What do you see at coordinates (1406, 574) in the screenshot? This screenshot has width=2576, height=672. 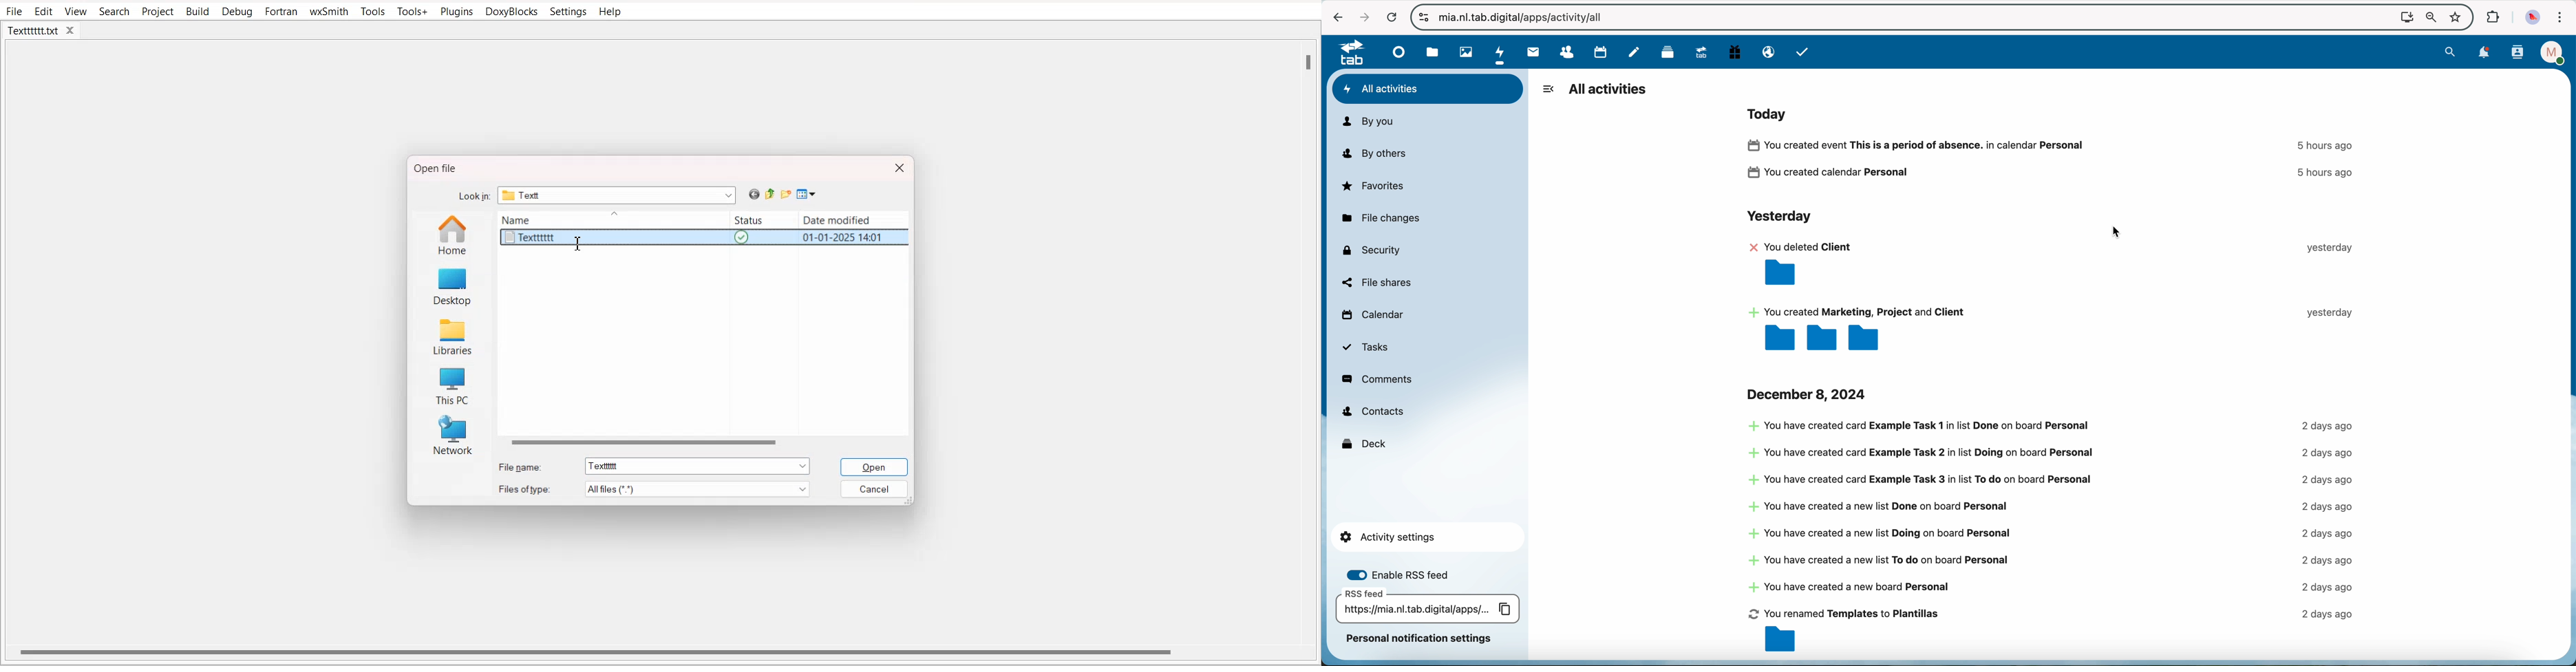 I see `enable RSS feed` at bounding box center [1406, 574].